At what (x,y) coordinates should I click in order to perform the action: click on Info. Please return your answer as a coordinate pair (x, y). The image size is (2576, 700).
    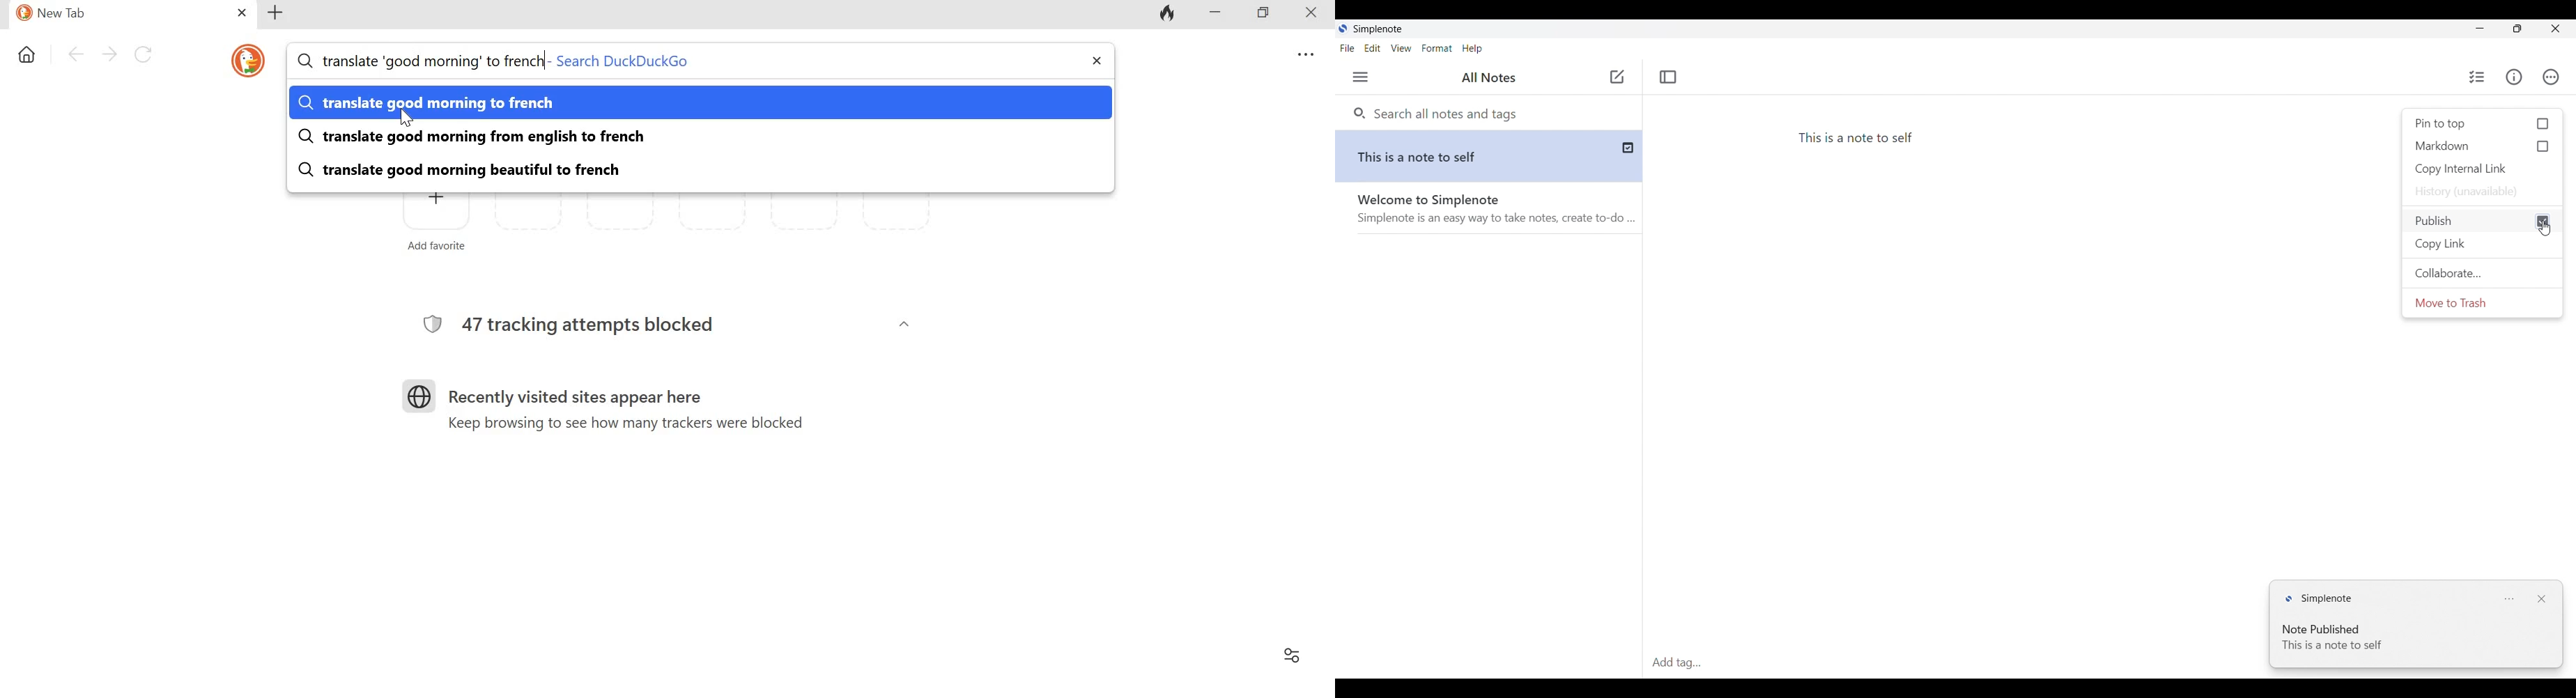
    Looking at the image, I should click on (2514, 77).